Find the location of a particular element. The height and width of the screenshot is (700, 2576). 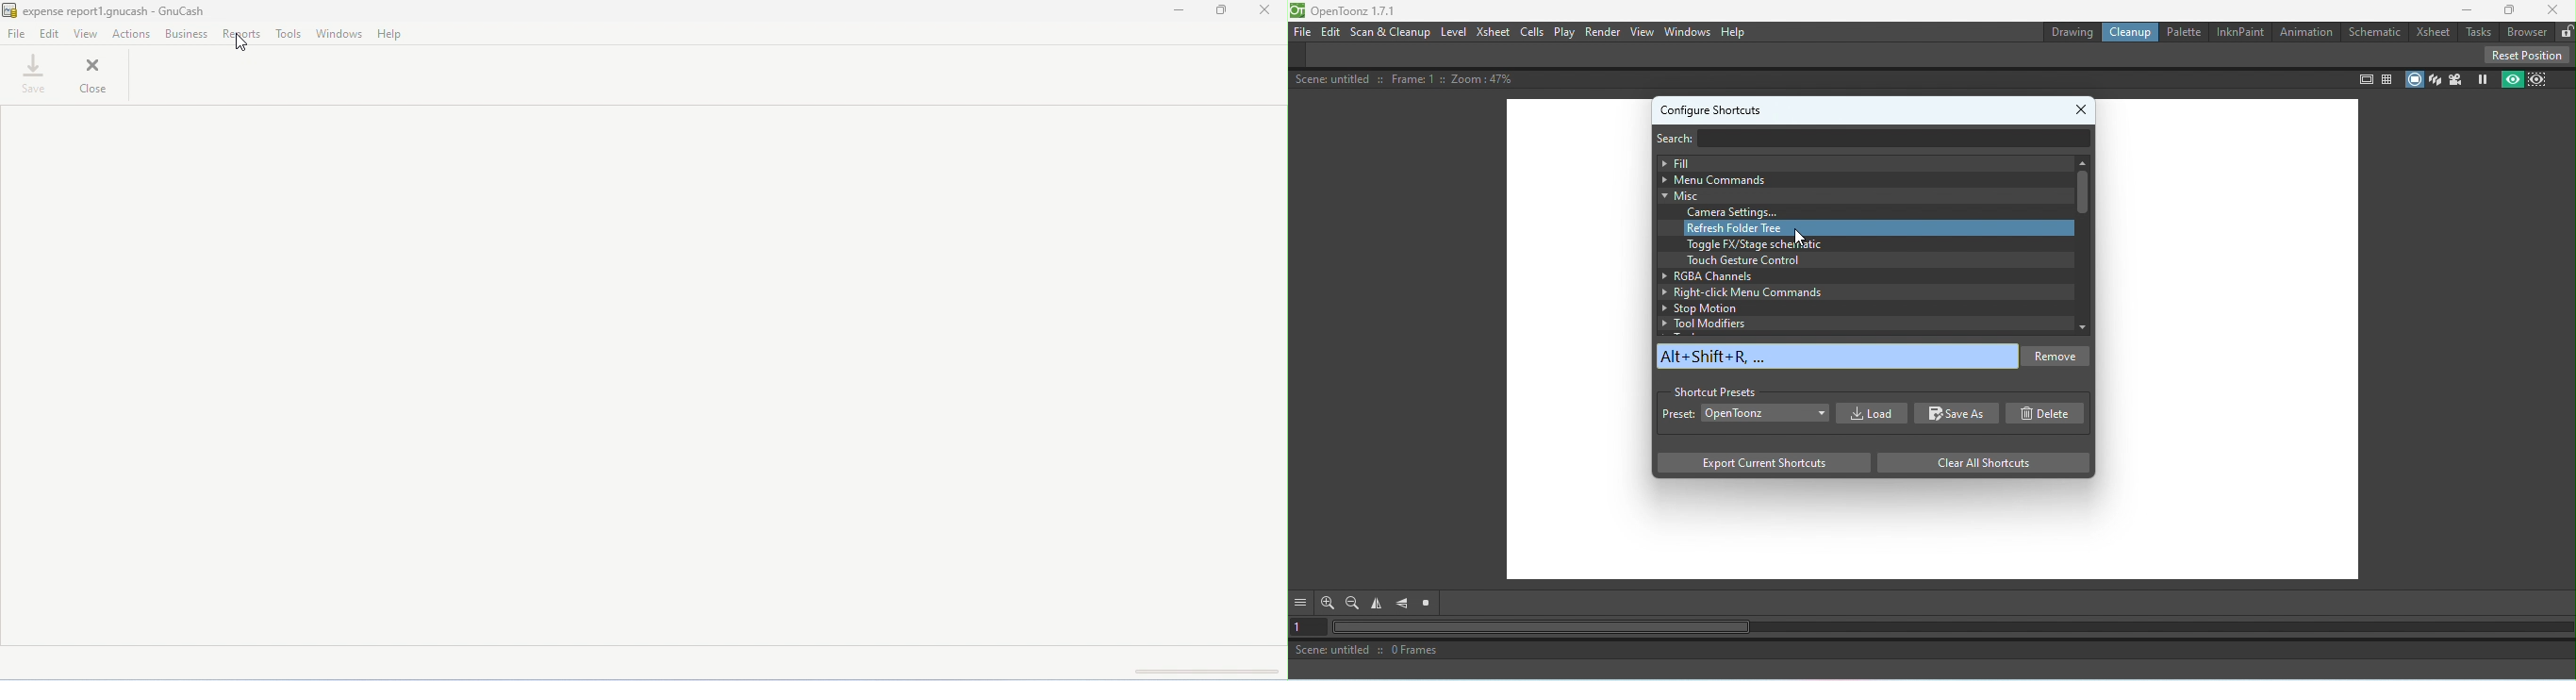

Configure shortcuts is located at coordinates (1711, 108).